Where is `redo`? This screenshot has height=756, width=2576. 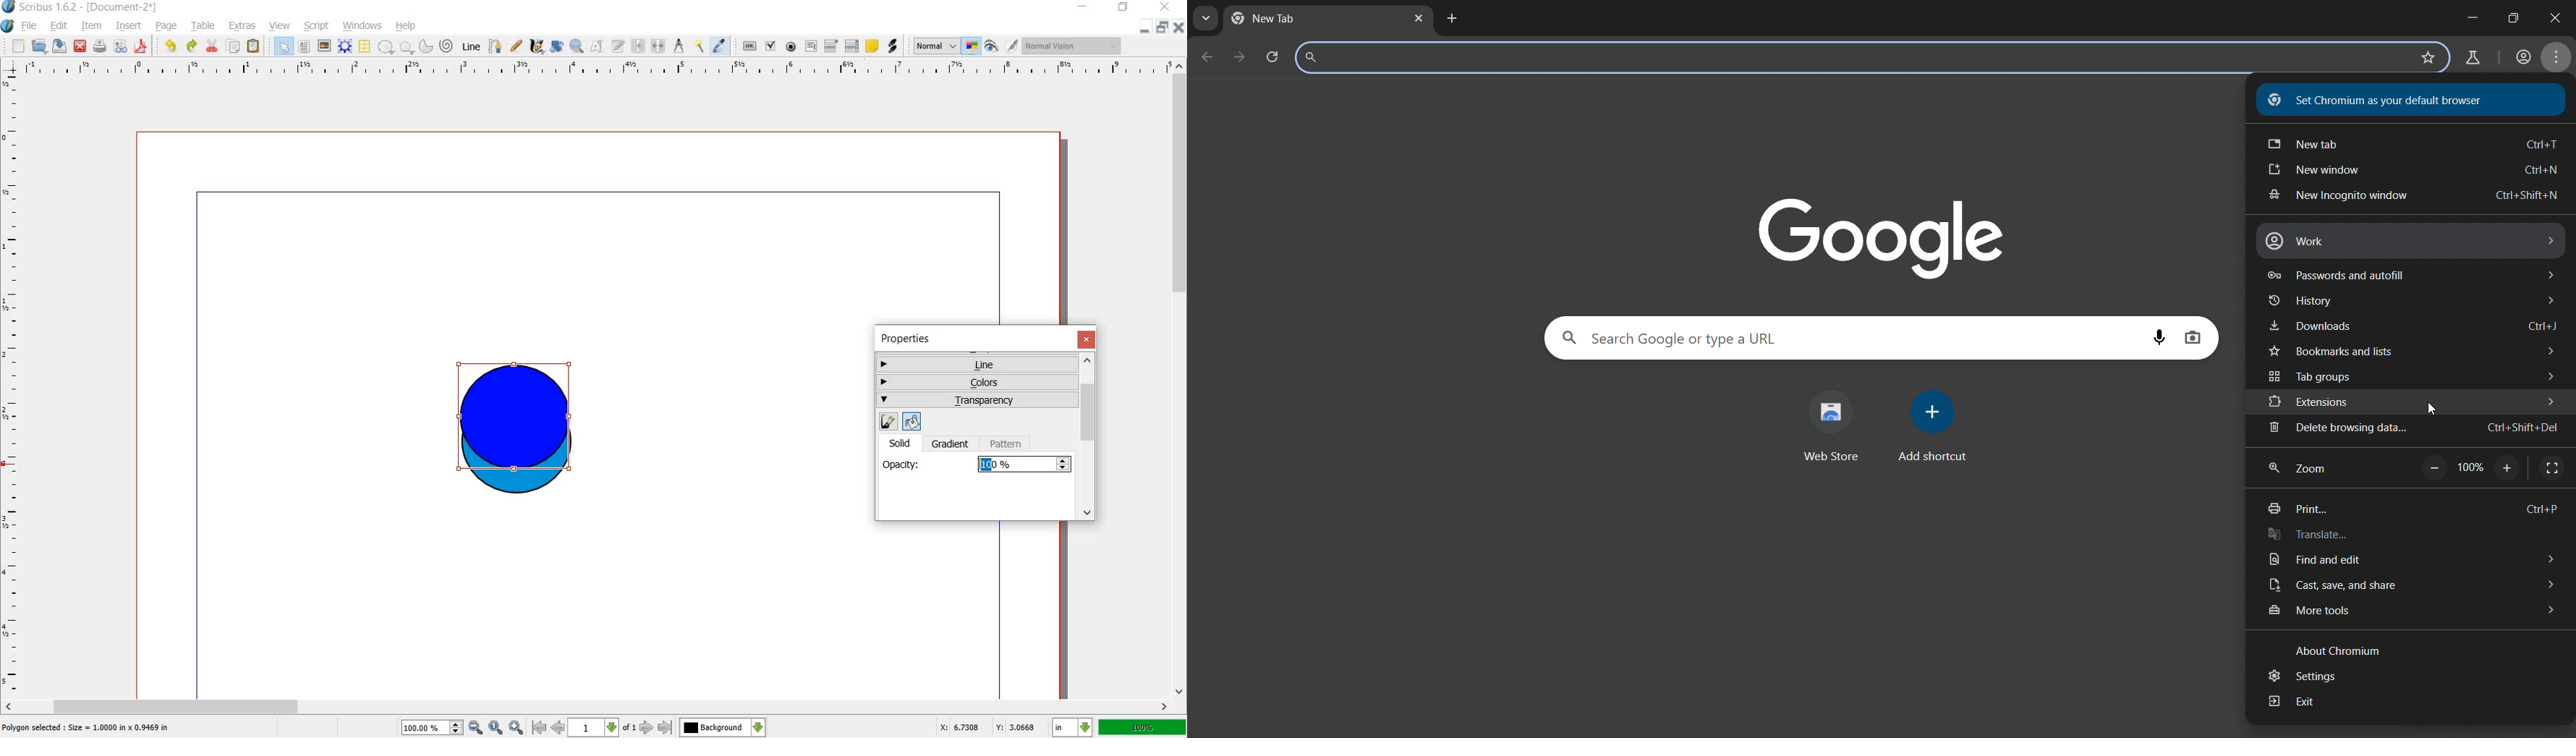
redo is located at coordinates (191, 47).